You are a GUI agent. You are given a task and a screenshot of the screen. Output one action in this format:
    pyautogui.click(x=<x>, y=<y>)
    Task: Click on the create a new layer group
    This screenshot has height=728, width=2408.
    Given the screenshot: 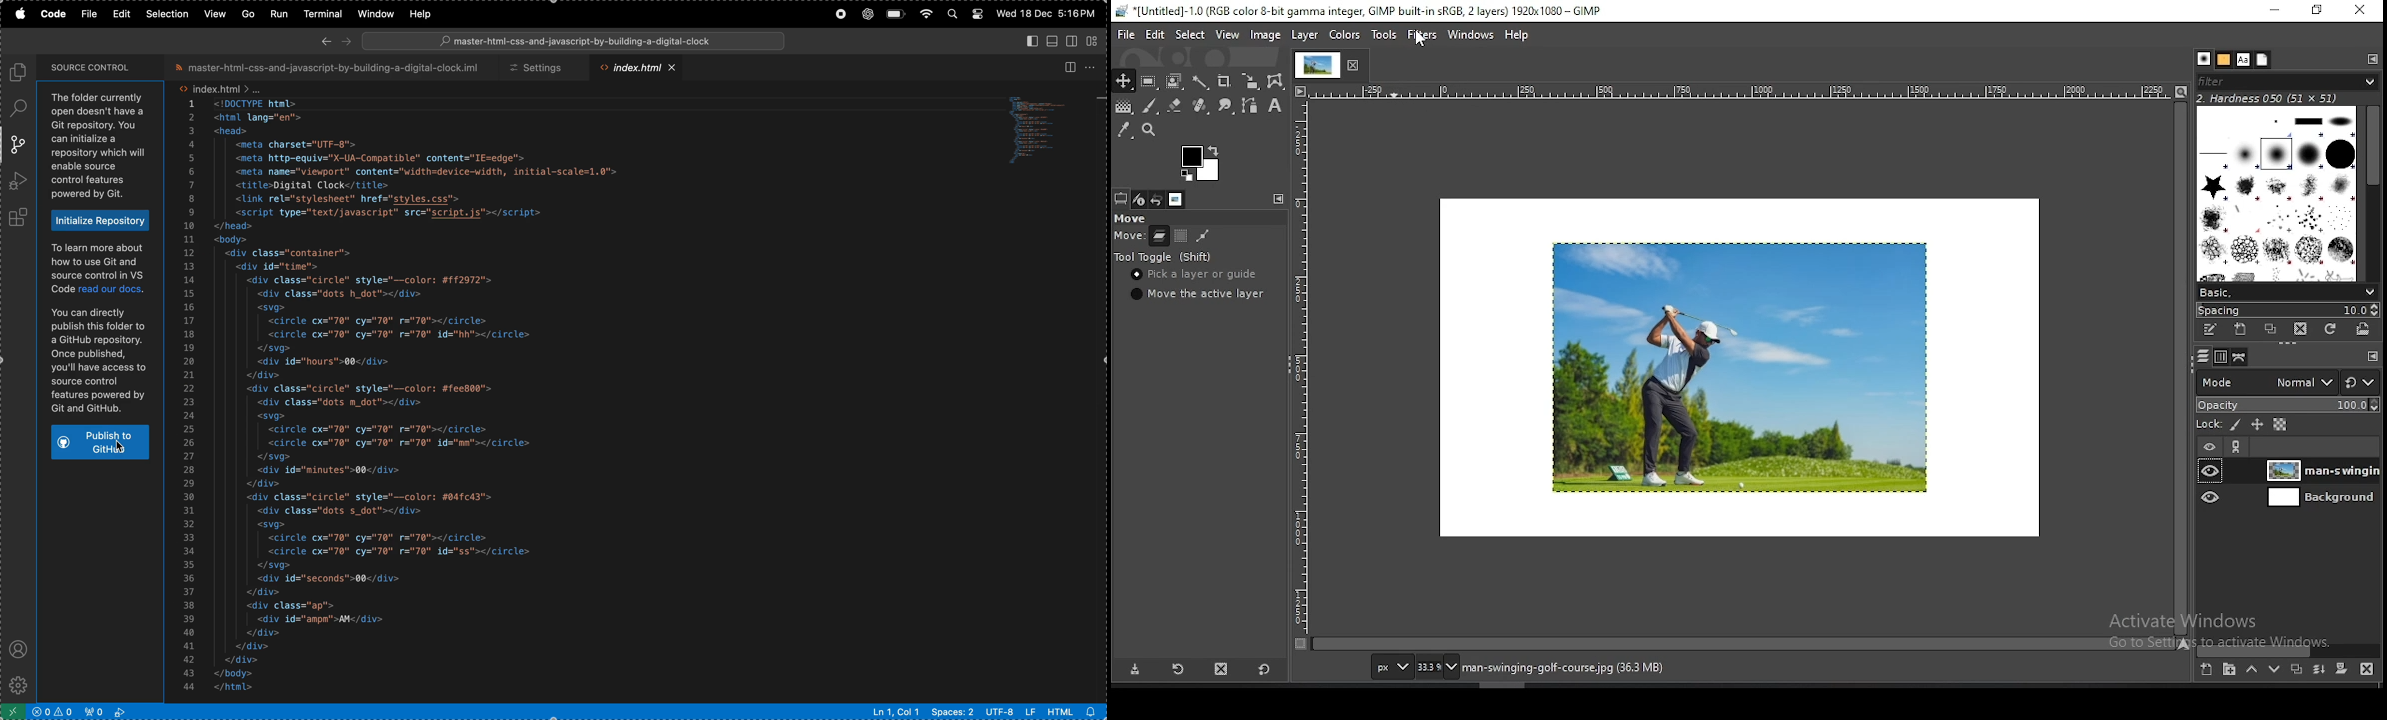 What is the action you would take?
    pyautogui.click(x=2230, y=669)
    